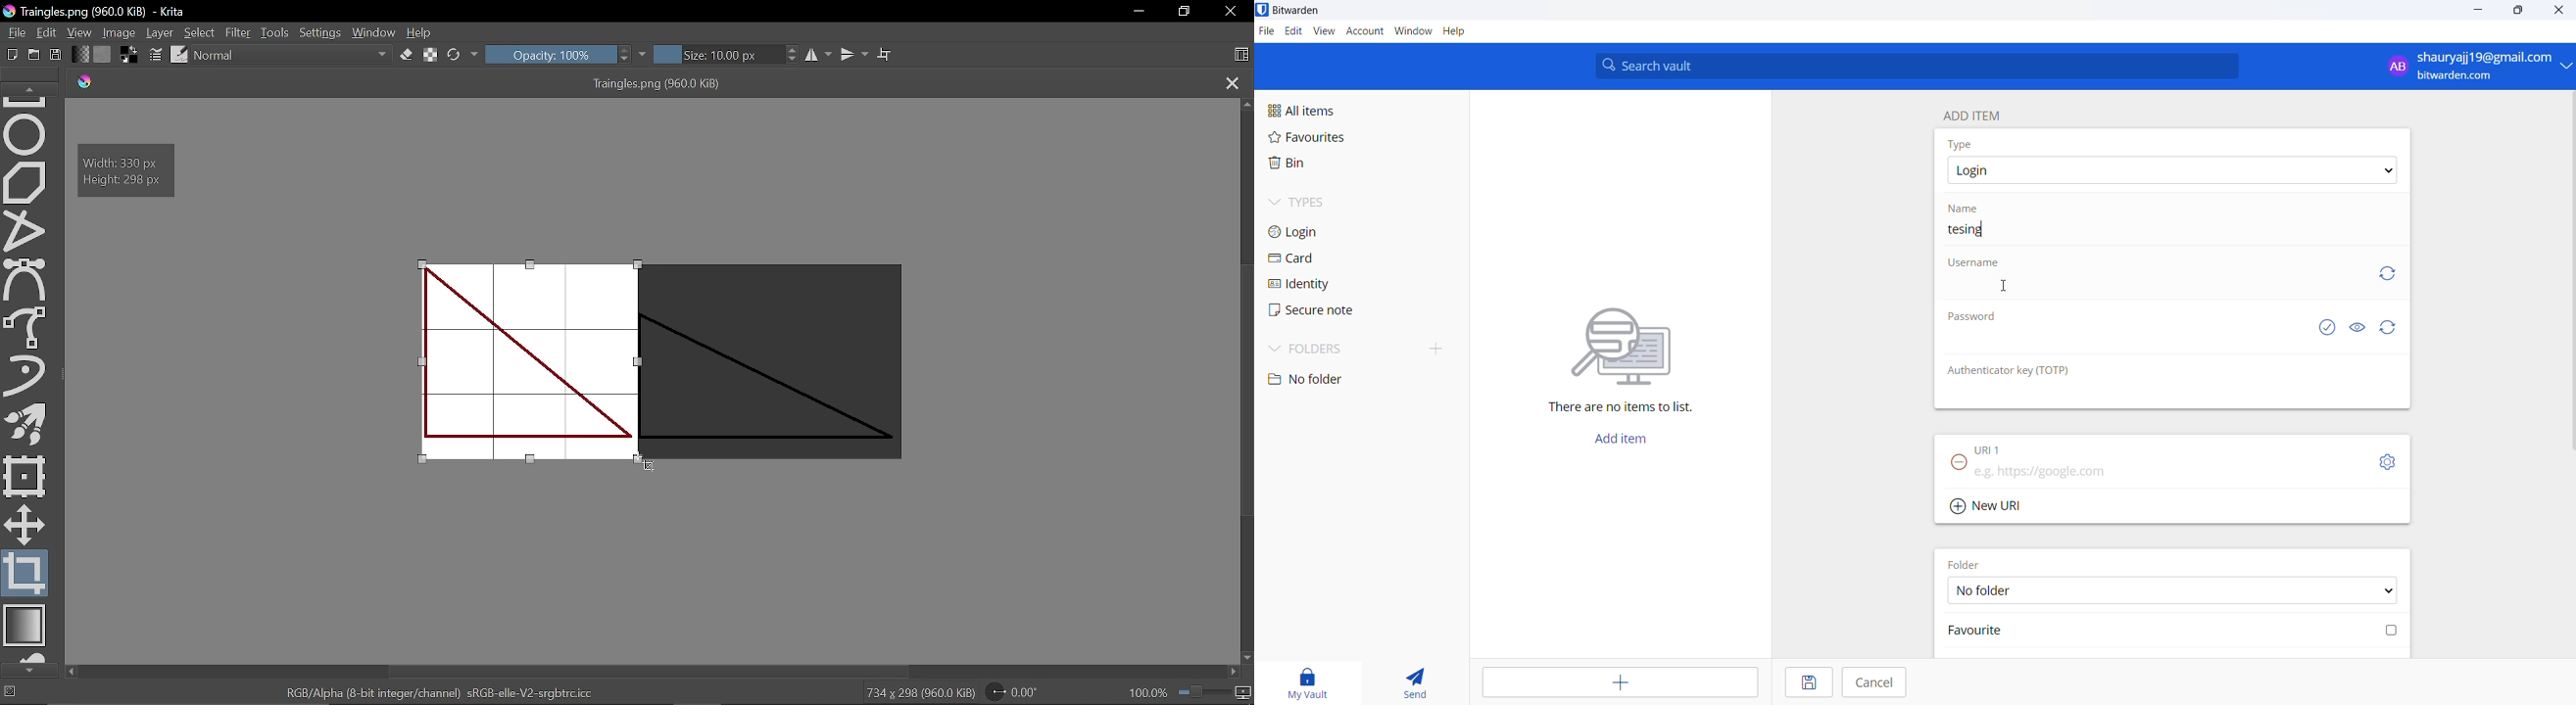 Image resolution: width=2576 pixels, height=728 pixels. Describe the element at coordinates (2391, 328) in the screenshot. I see `generate password` at that location.